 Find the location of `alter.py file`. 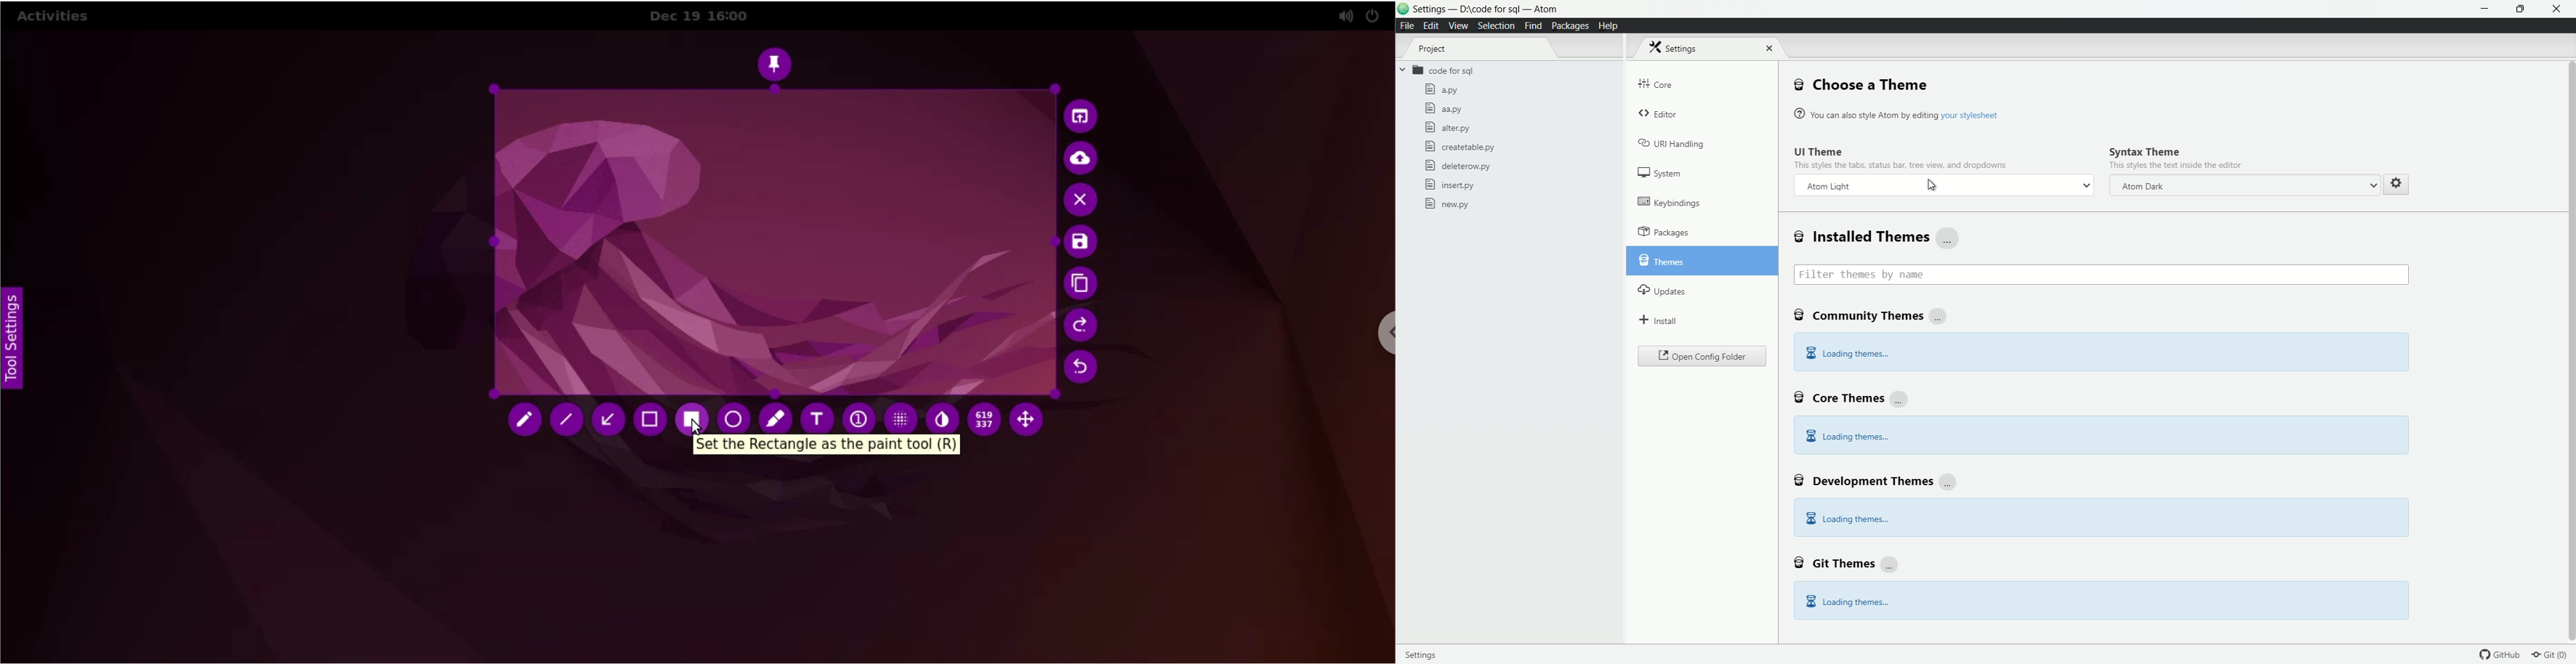

alter.py file is located at coordinates (1447, 127).